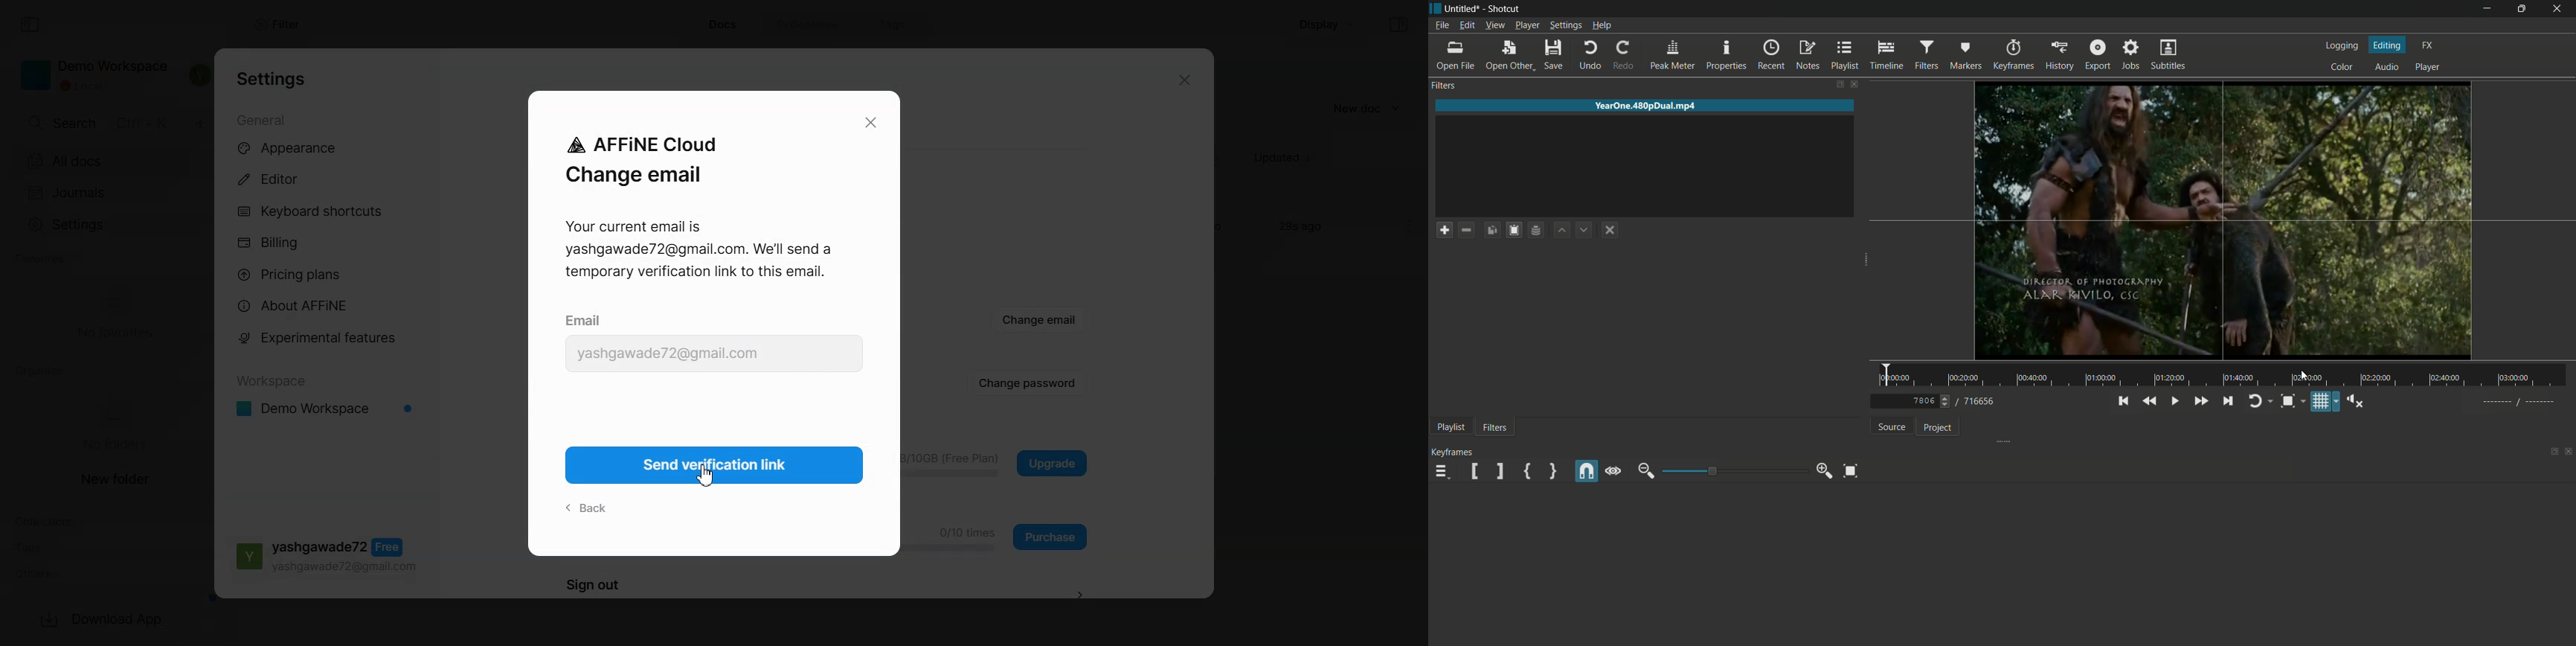  Describe the element at coordinates (1624, 54) in the screenshot. I see `redo` at that location.